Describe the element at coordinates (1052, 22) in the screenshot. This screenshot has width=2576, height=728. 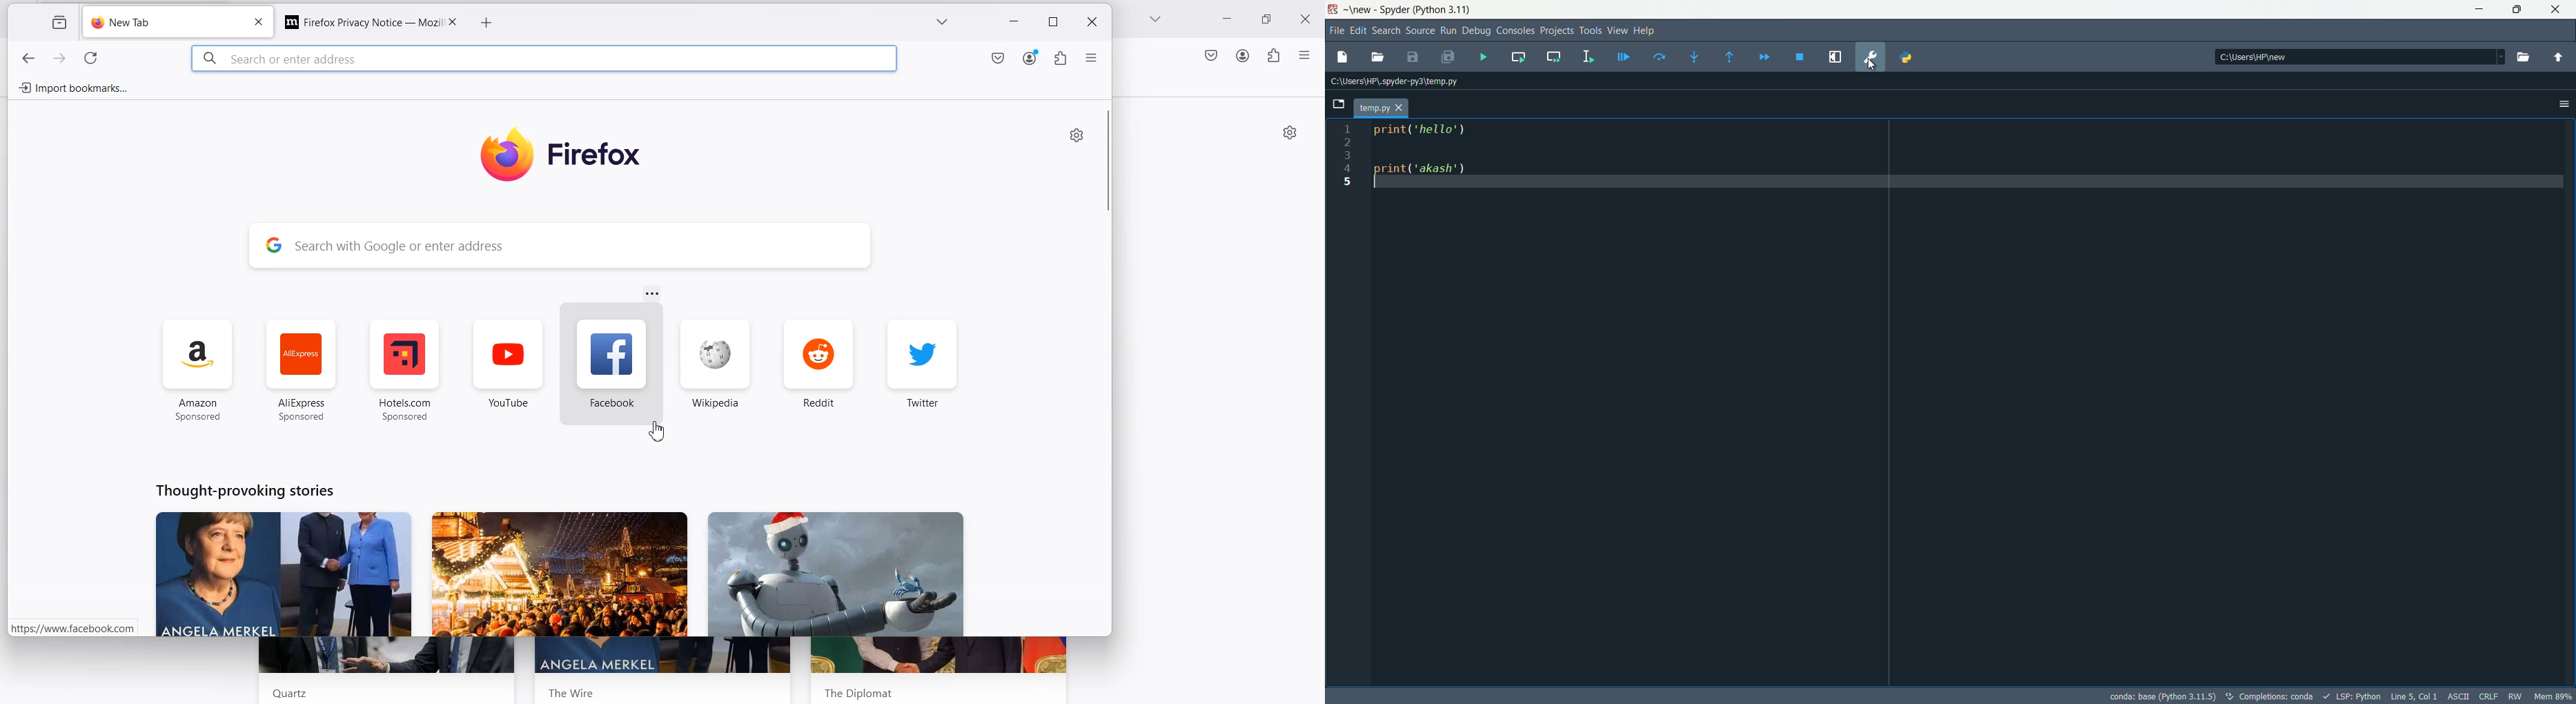
I see `restore down` at that location.